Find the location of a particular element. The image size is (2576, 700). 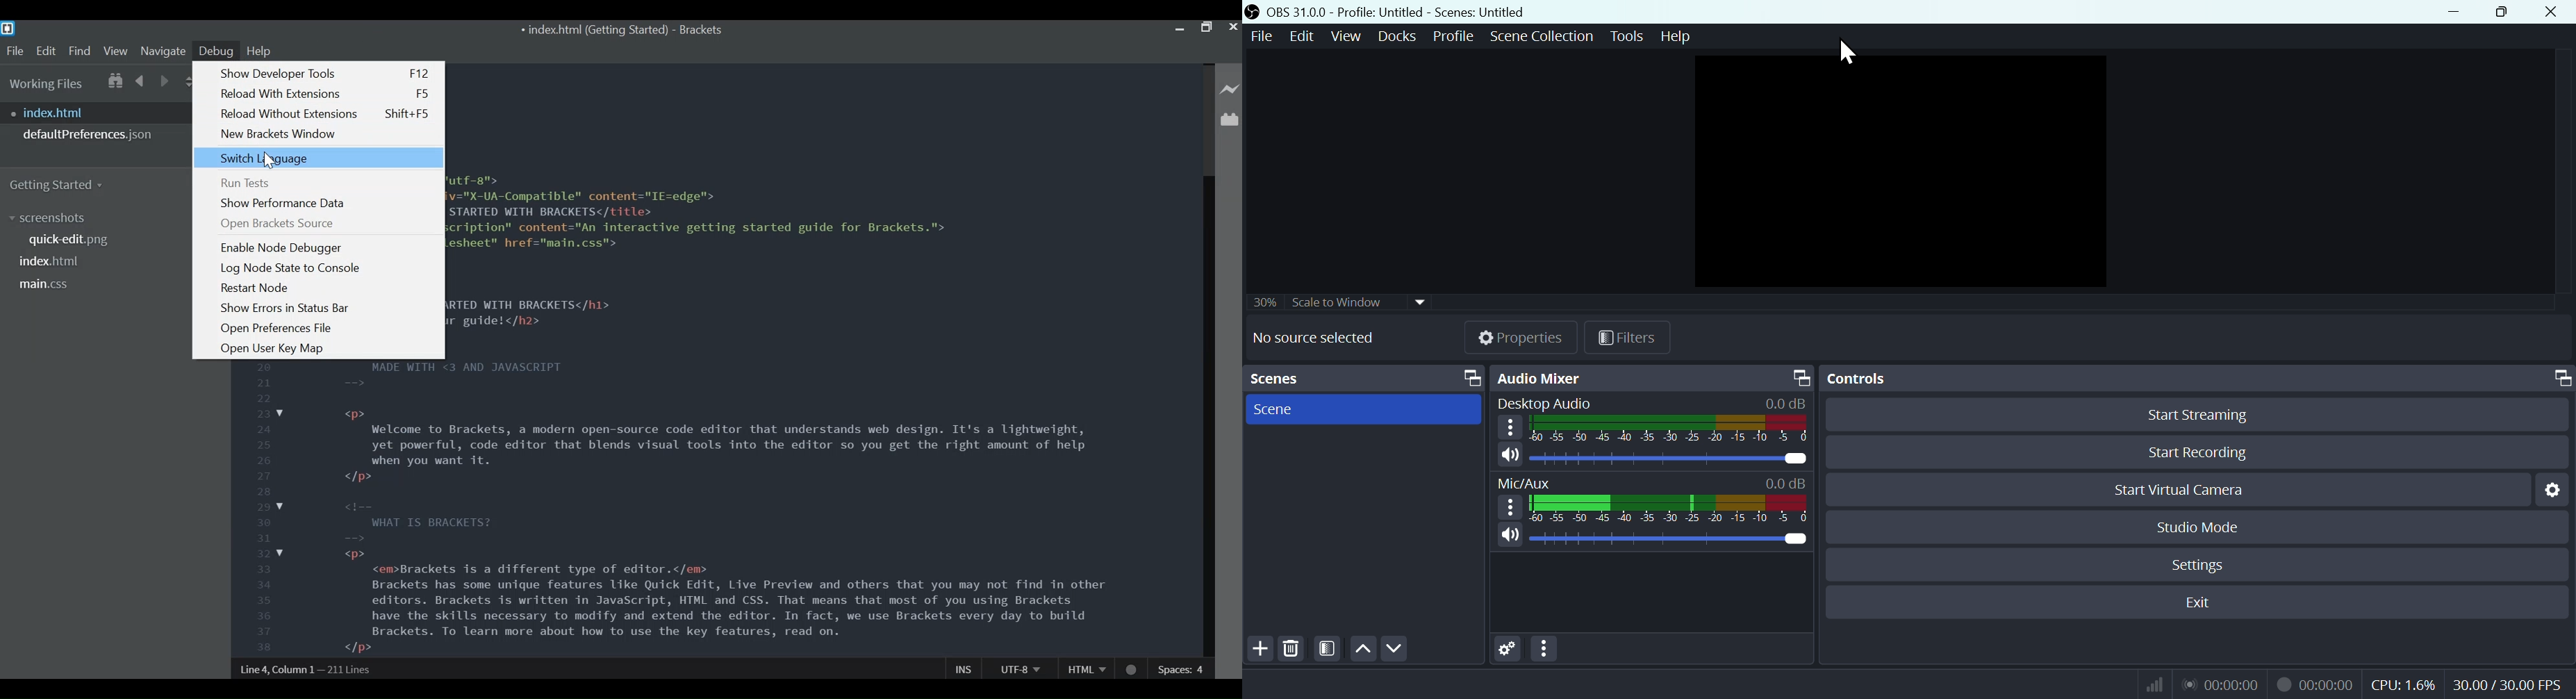

Frame Per Second is located at coordinates (2508, 684).